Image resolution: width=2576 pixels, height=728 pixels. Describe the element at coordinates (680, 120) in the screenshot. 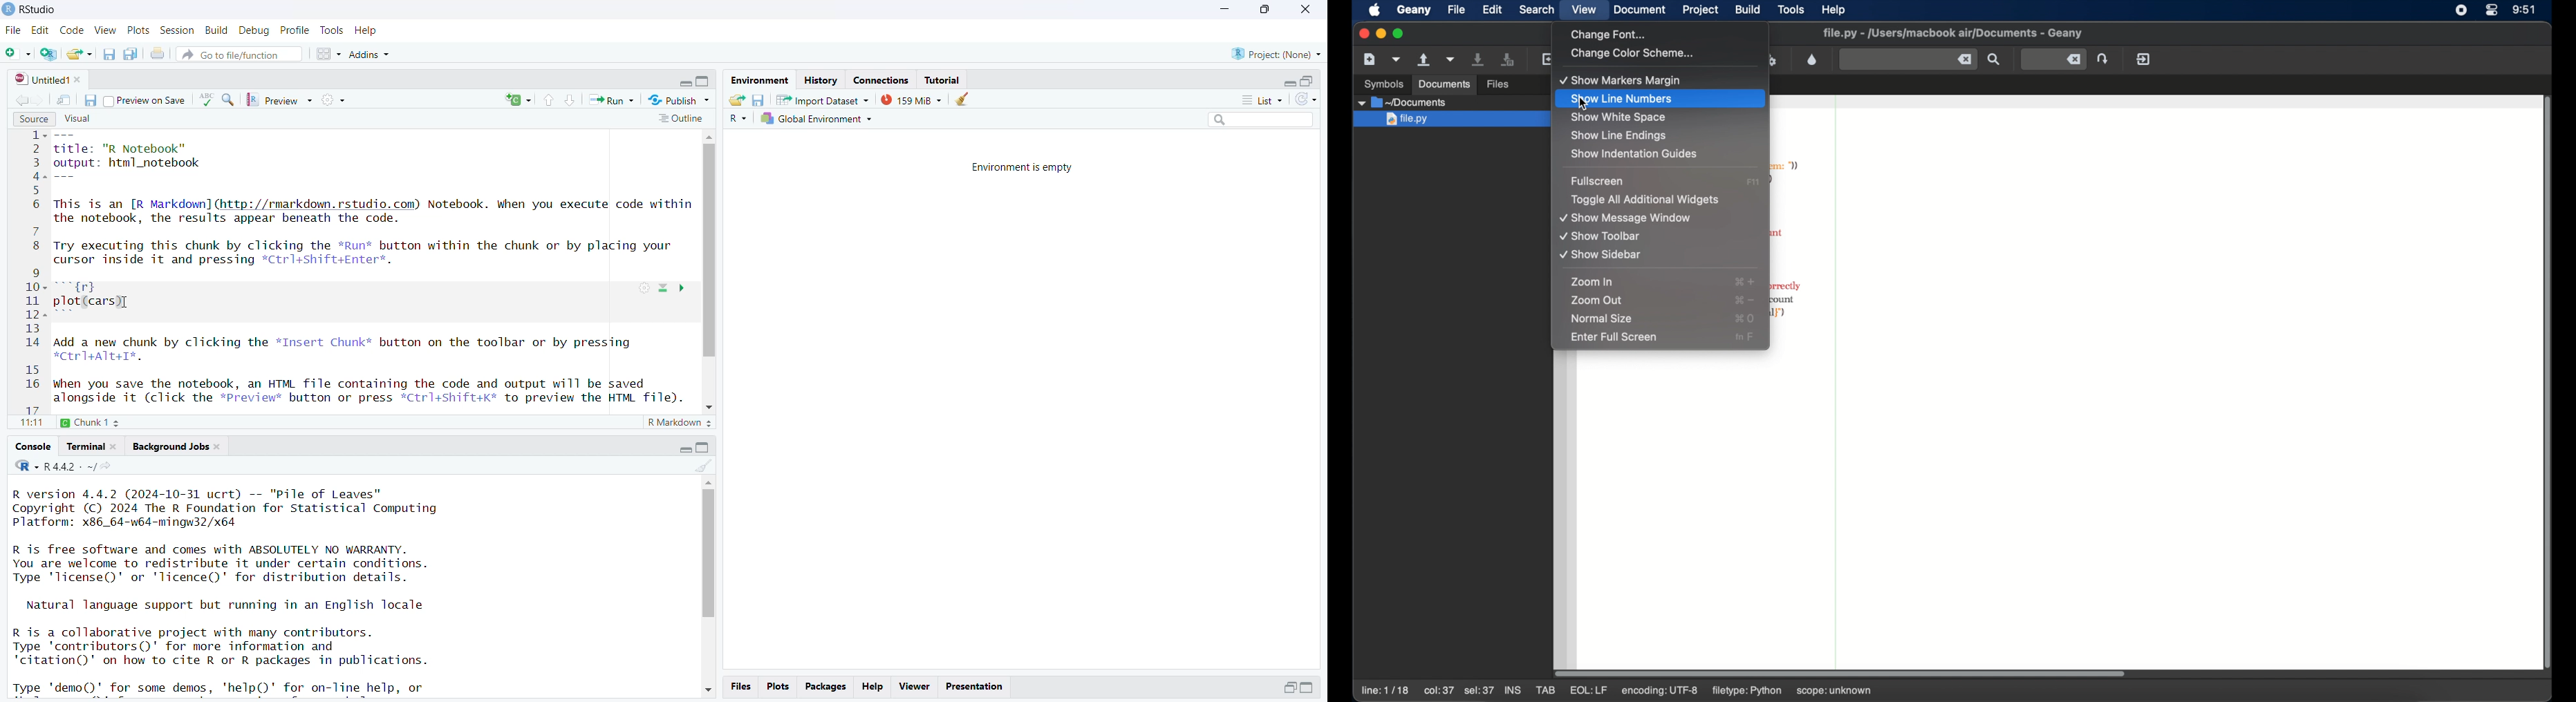

I see `outline` at that location.